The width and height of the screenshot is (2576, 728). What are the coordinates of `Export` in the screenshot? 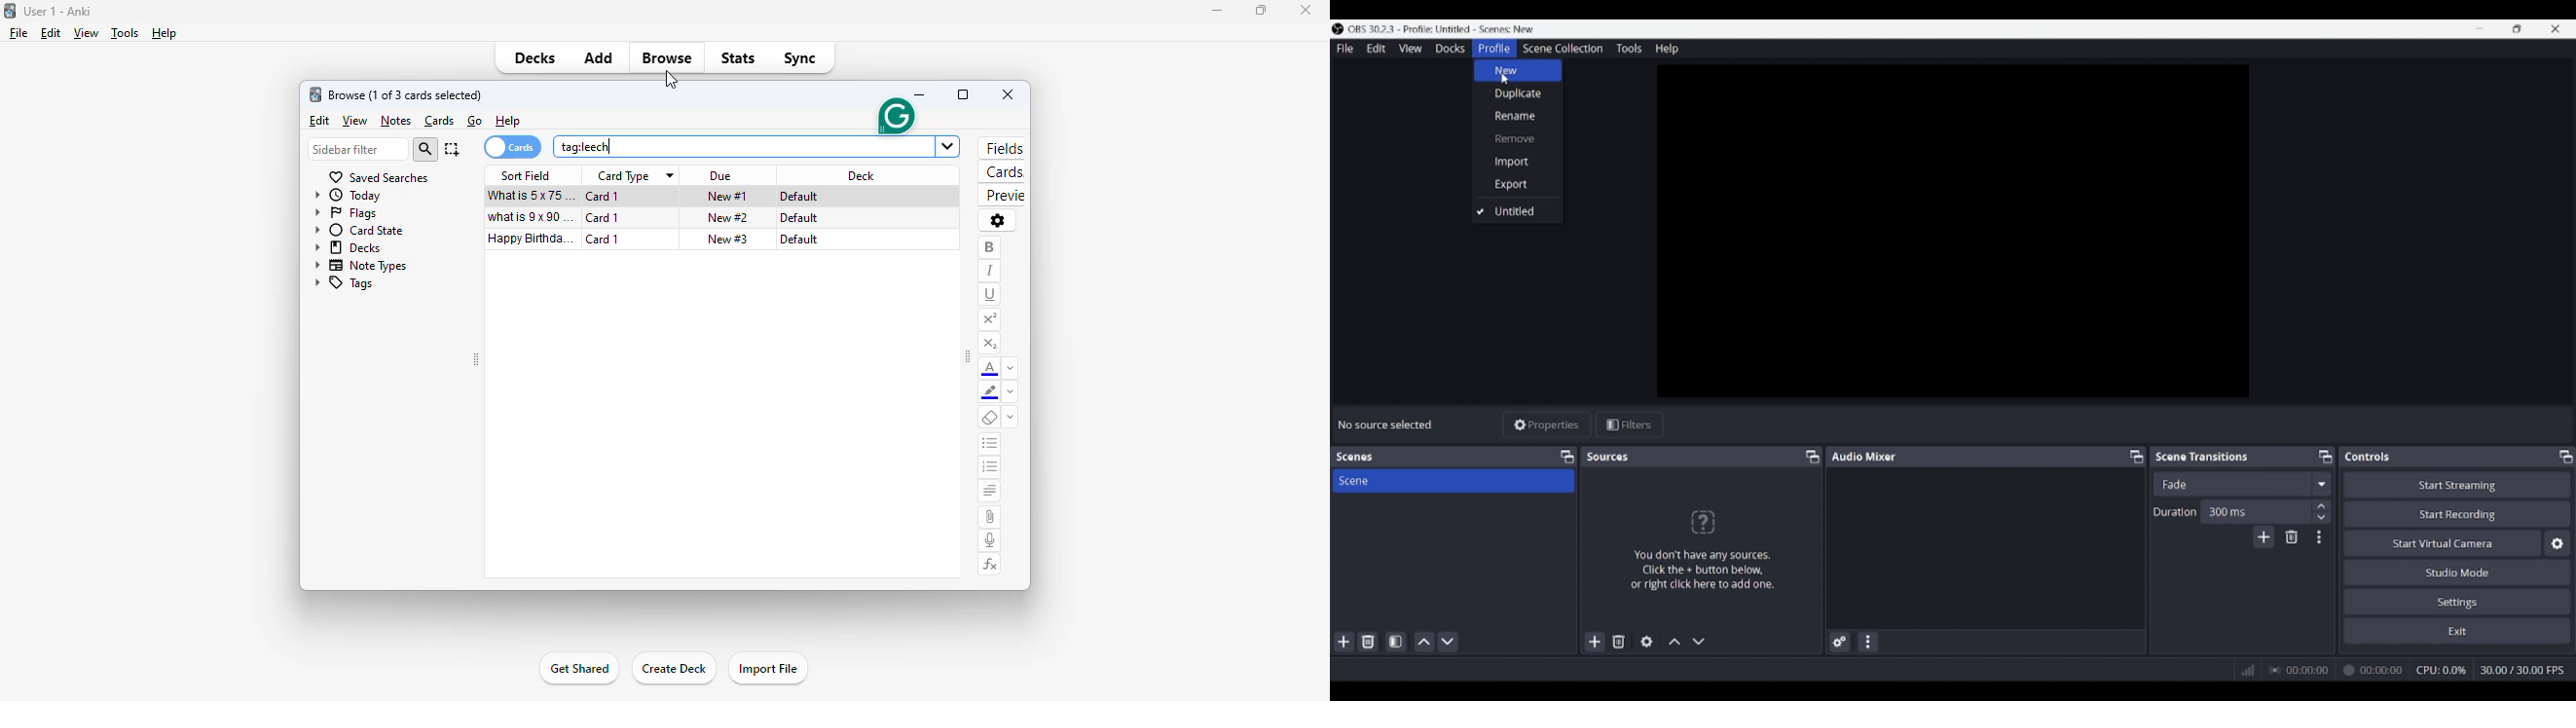 It's located at (1518, 184).